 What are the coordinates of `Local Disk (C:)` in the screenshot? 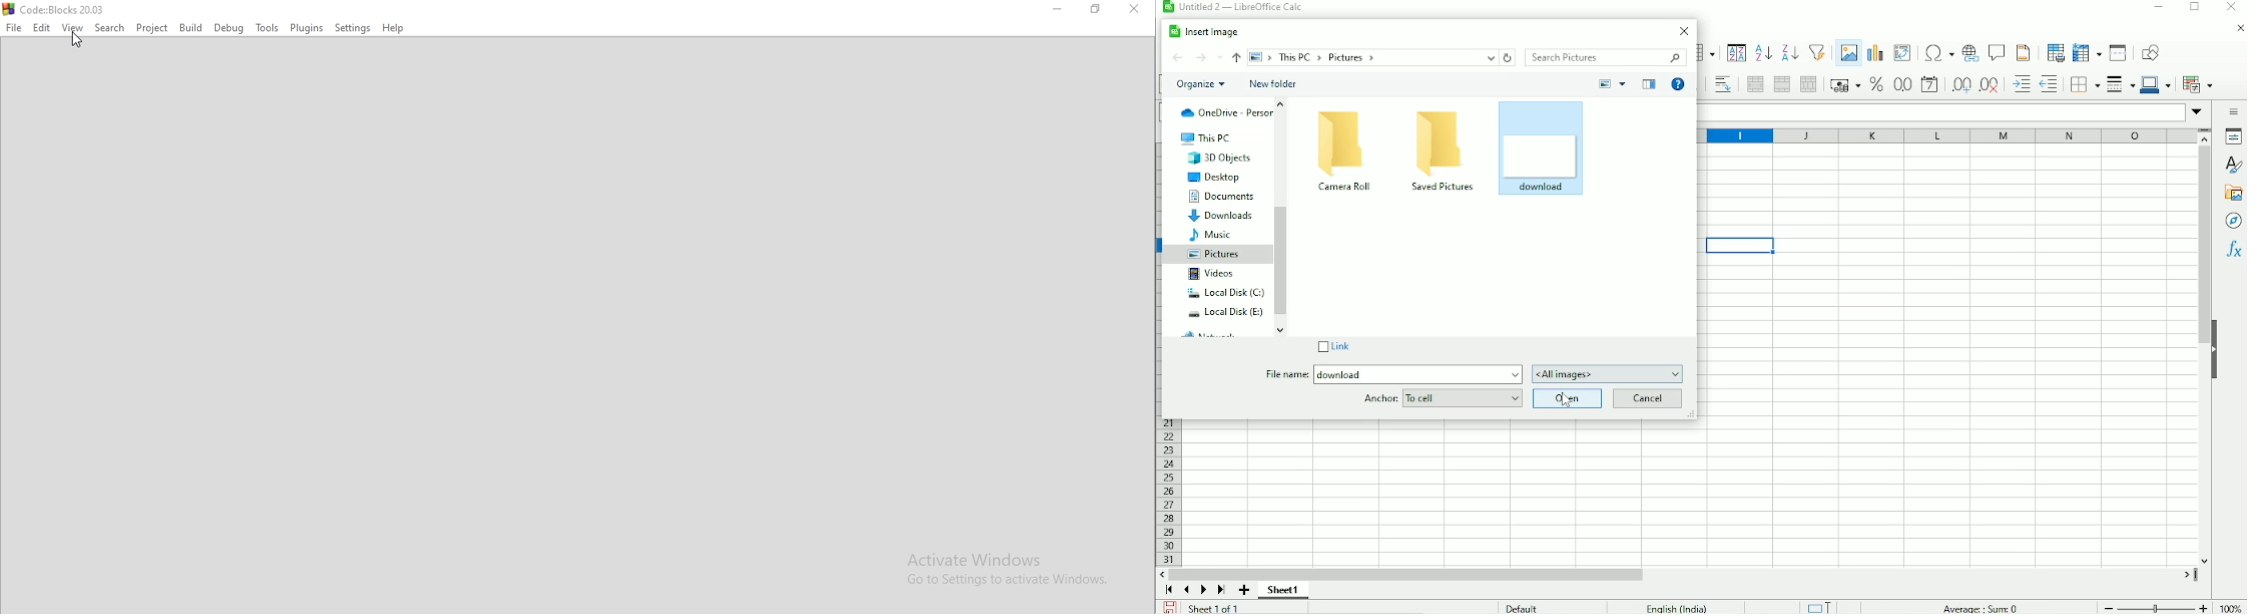 It's located at (1224, 292).